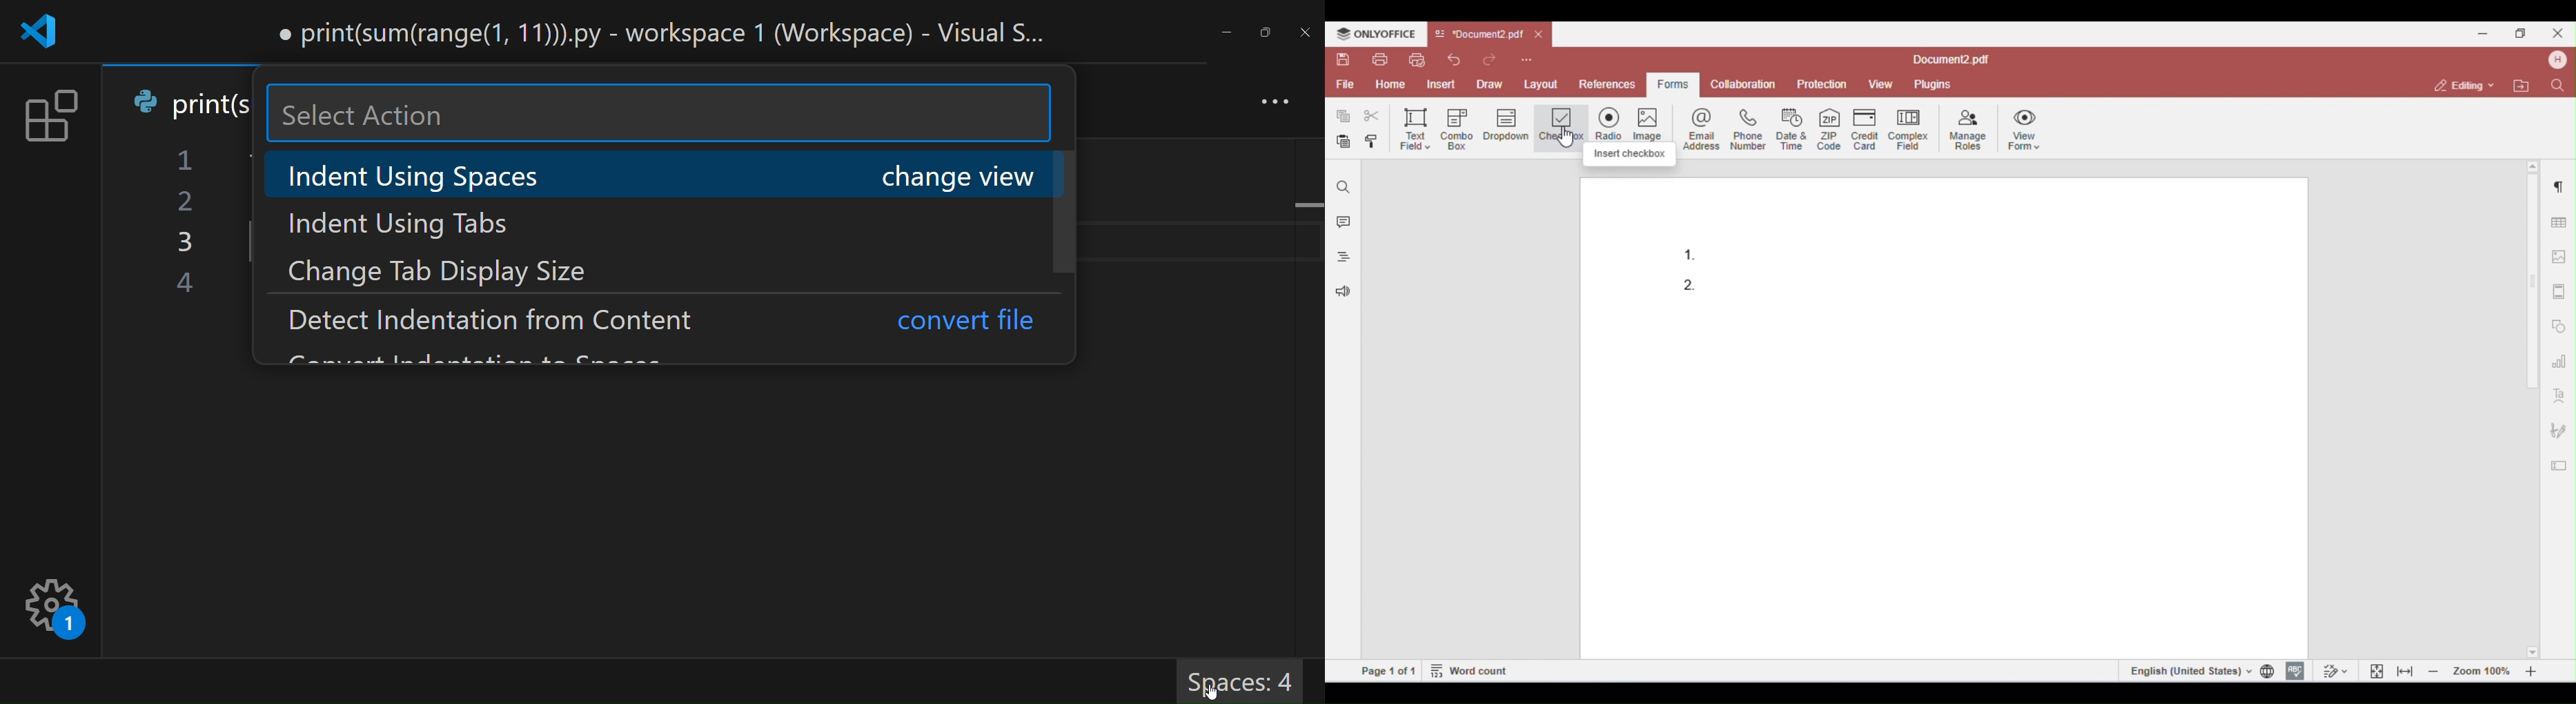  I want to click on line number, so click(181, 226).